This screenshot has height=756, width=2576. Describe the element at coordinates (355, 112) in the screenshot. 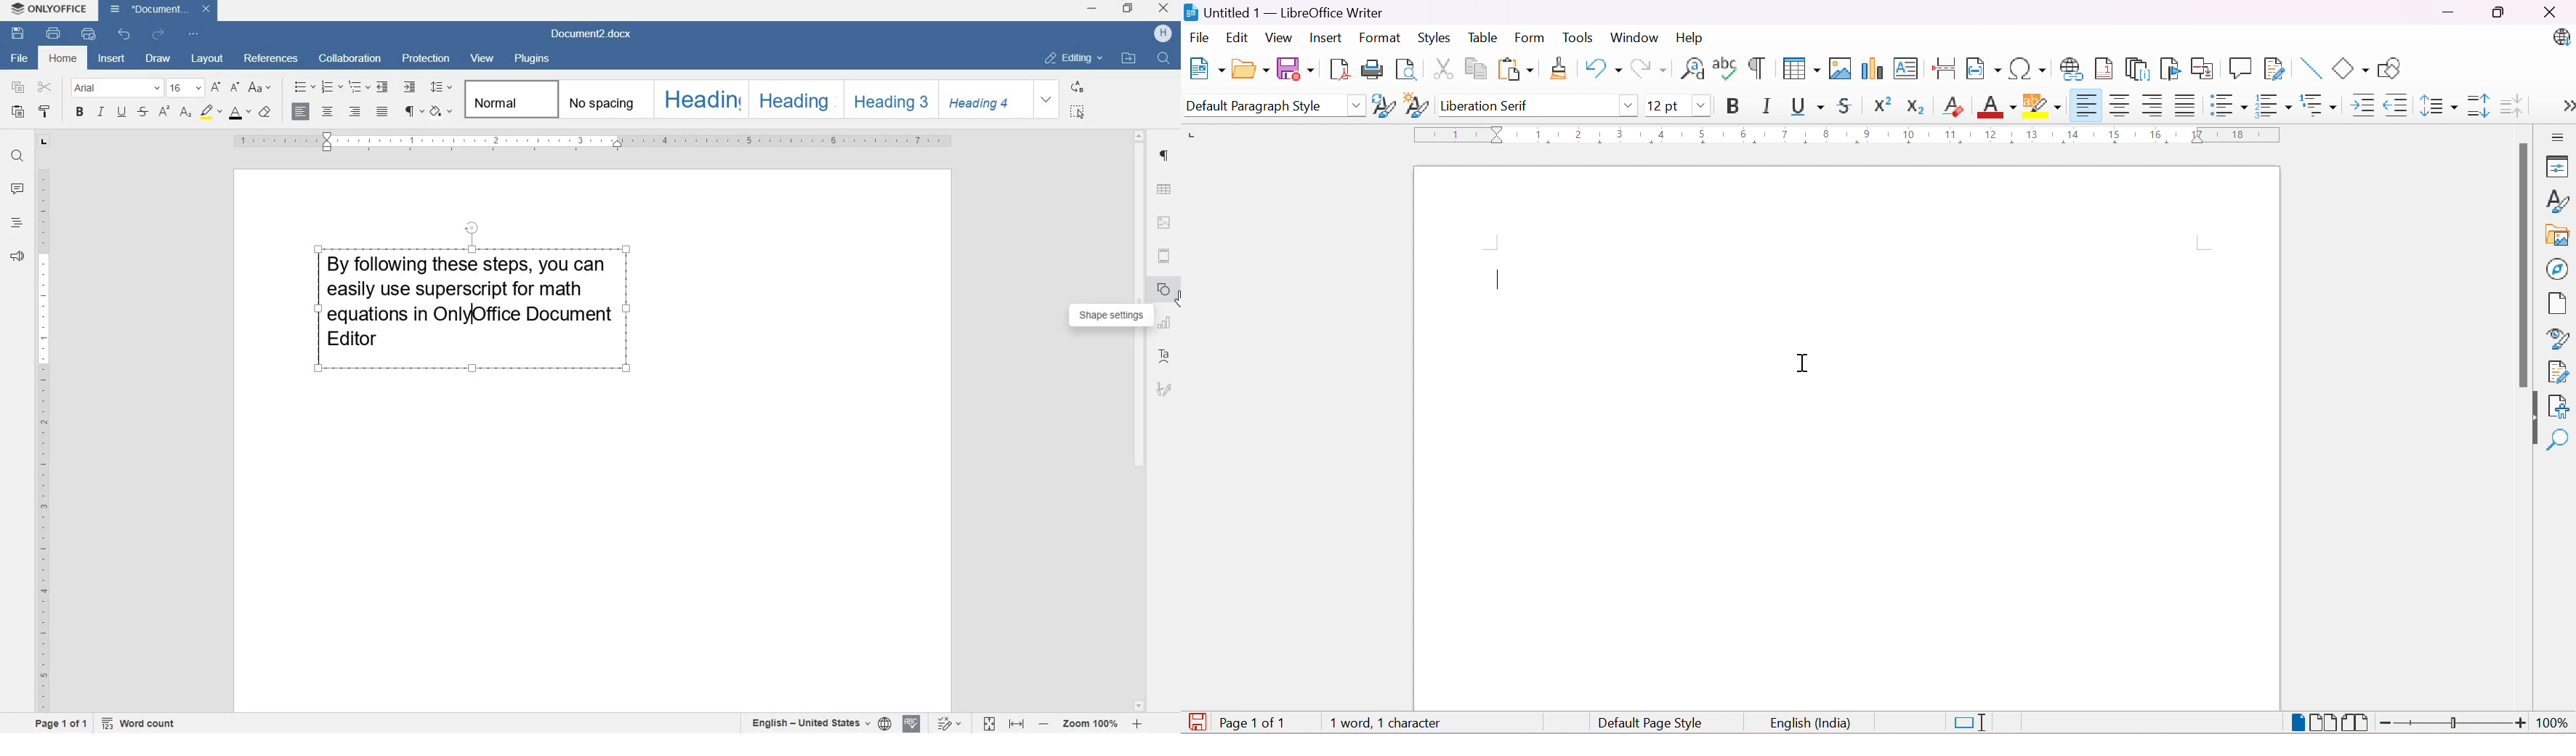

I see `right alignment` at that location.